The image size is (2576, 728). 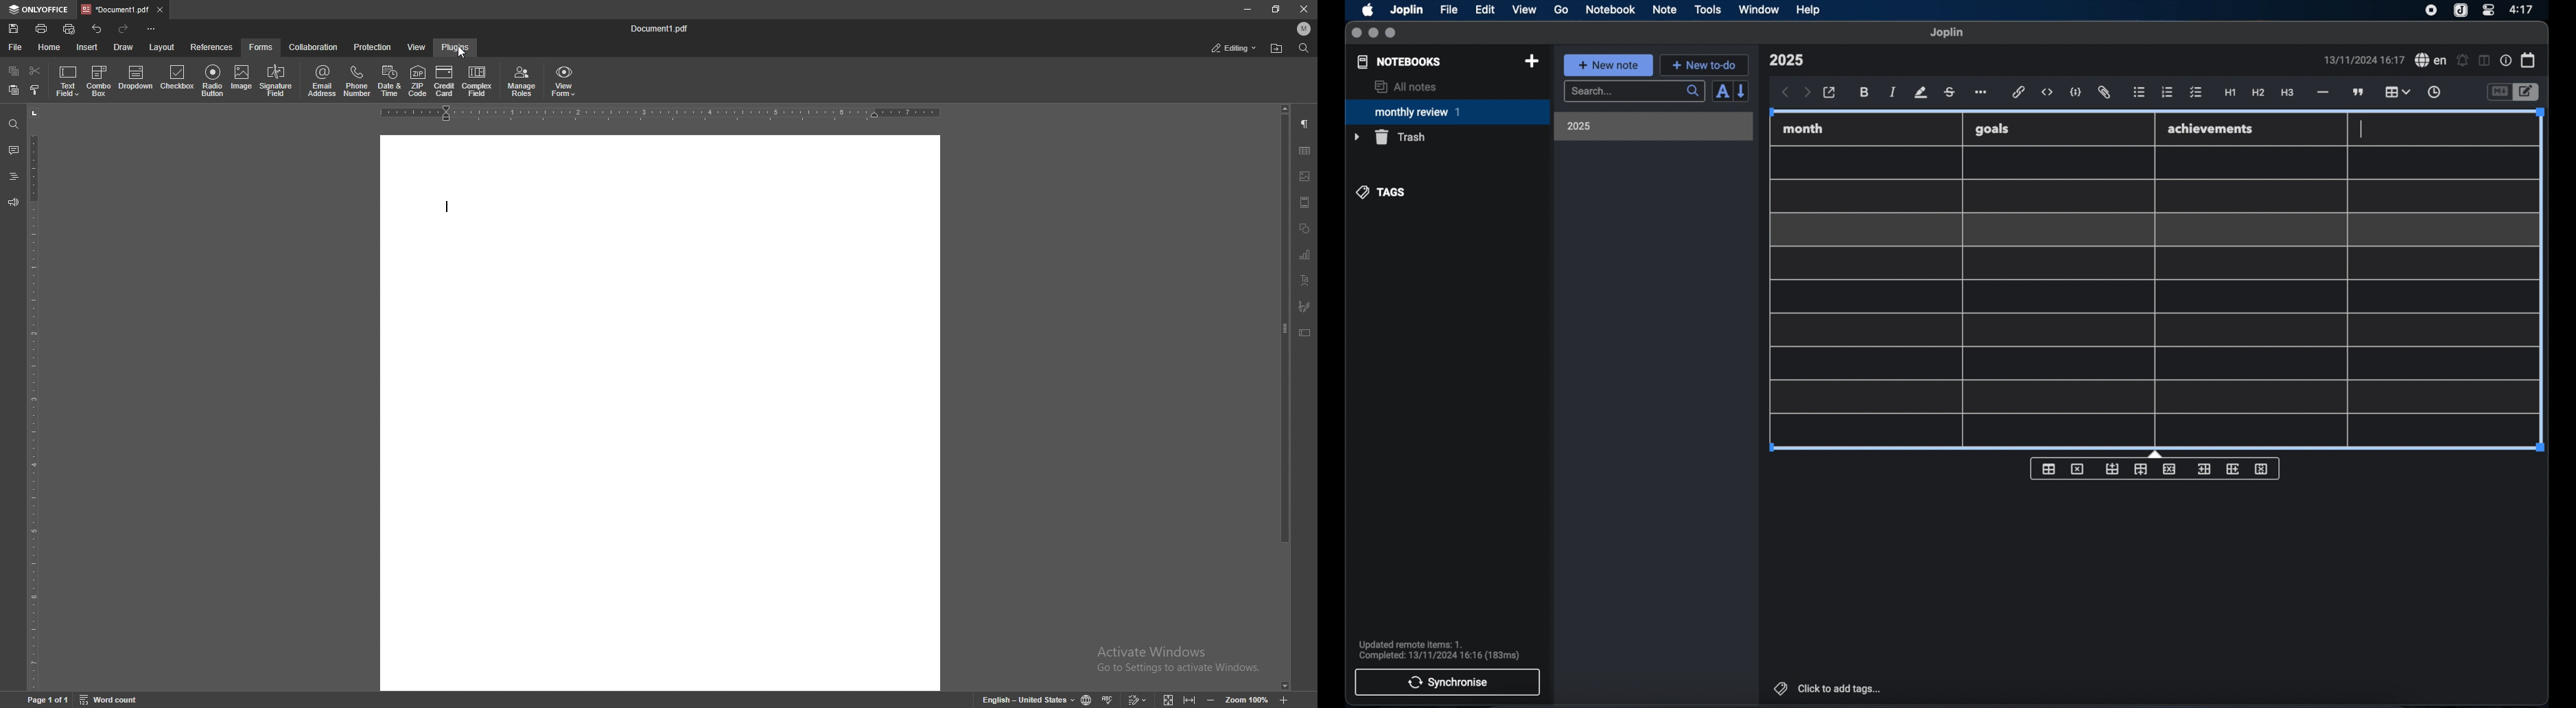 What do you see at coordinates (2460, 11) in the screenshot?
I see `joplin icon` at bounding box center [2460, 11].